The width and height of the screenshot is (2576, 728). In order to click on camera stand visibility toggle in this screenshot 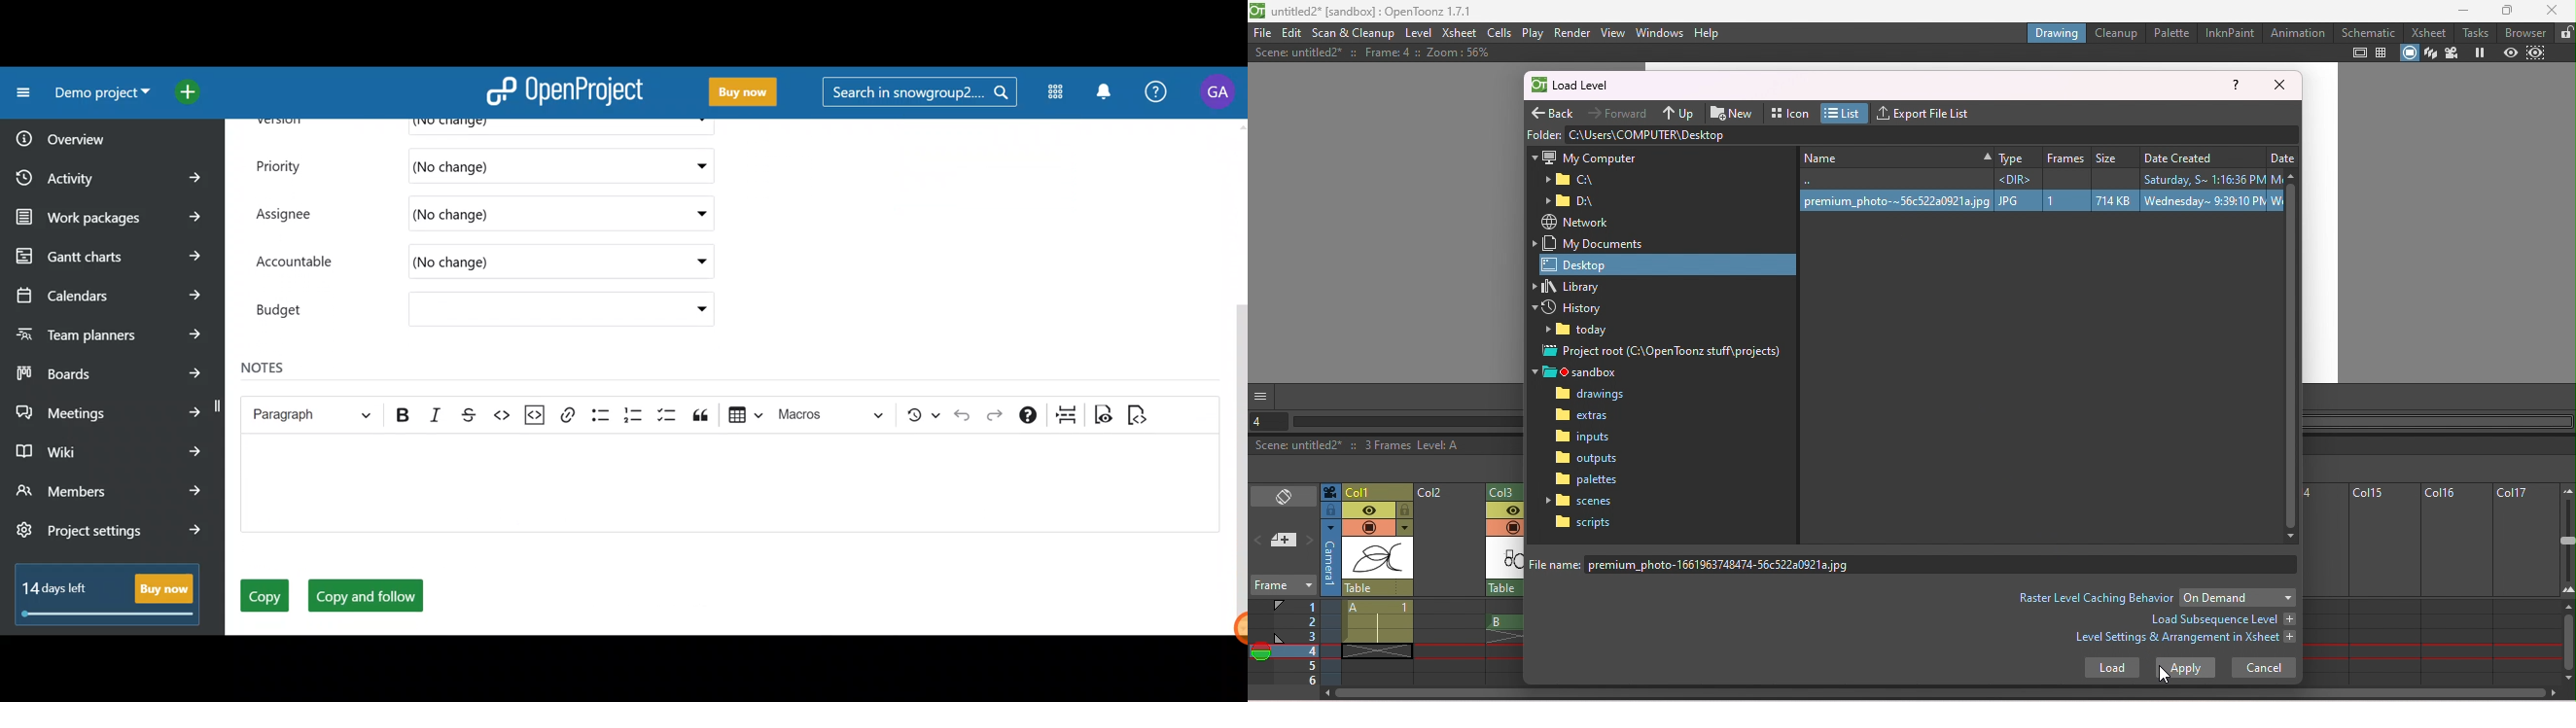, I will do `click(1512, 527)`.